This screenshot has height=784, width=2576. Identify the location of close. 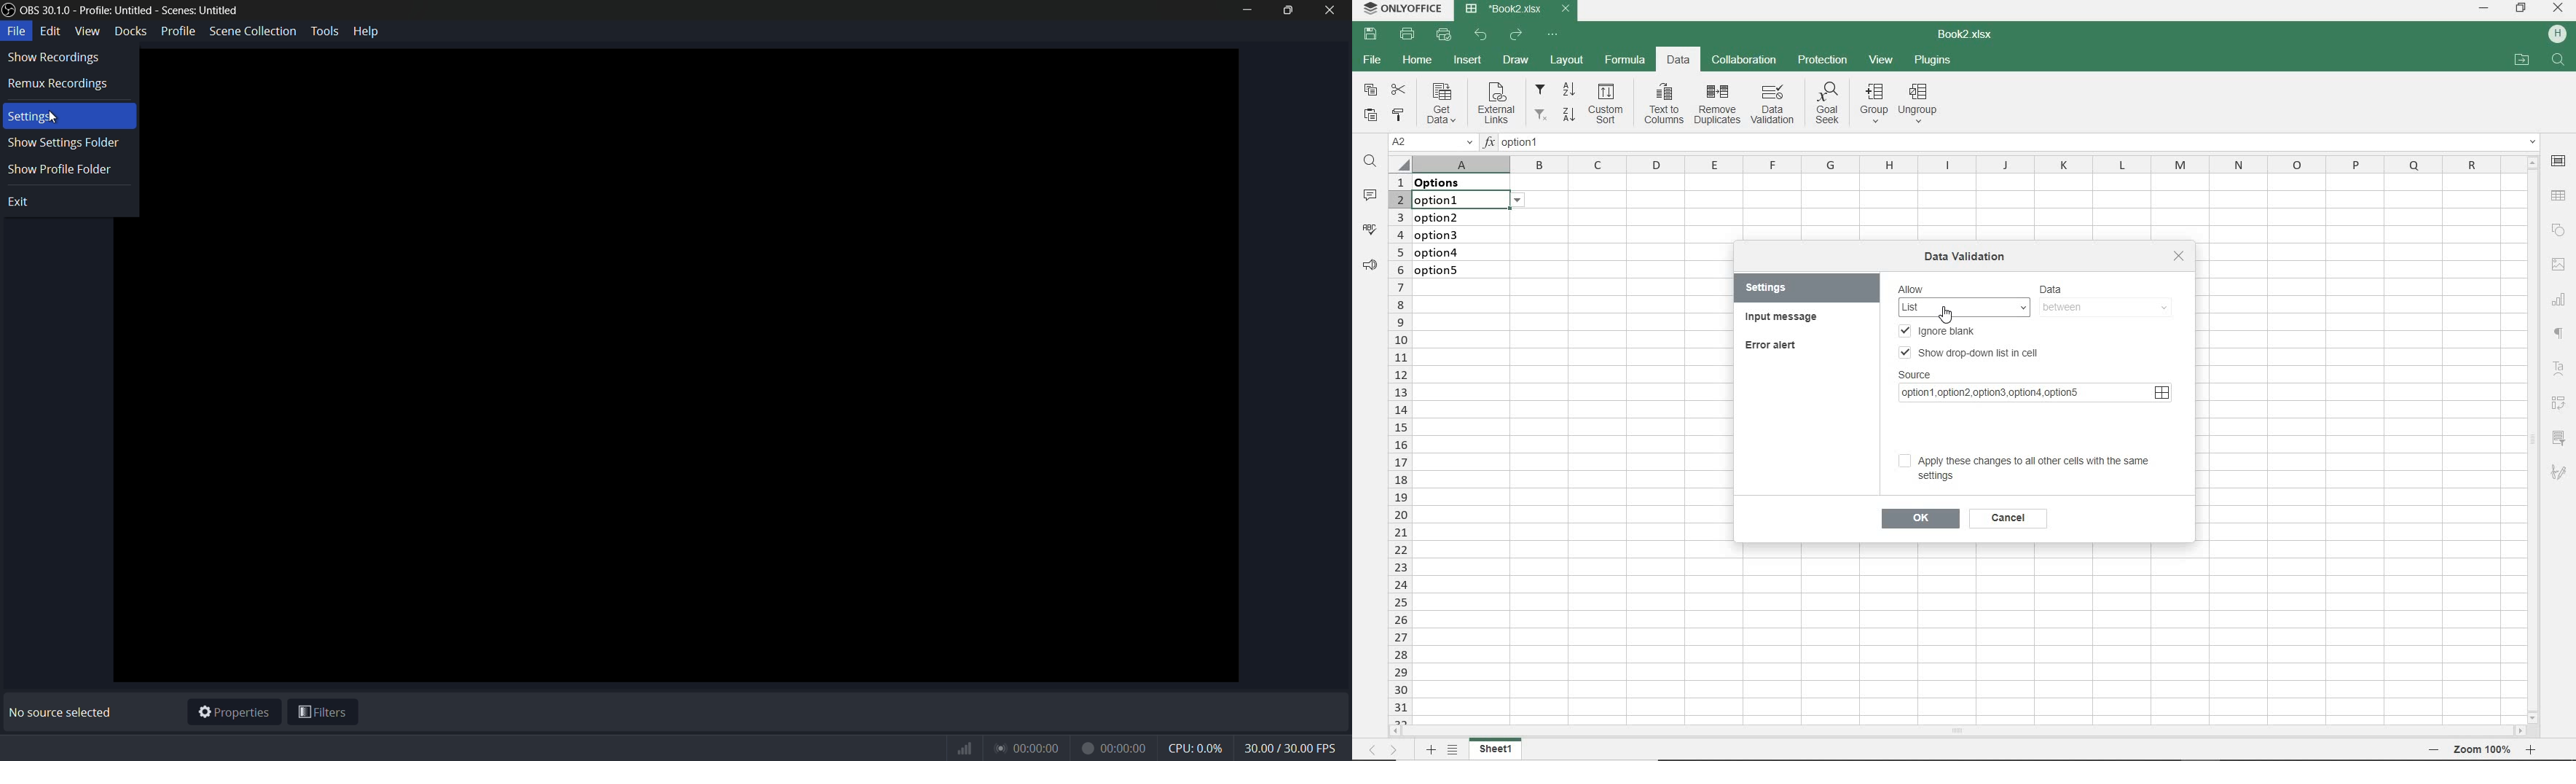
(2179, 256).